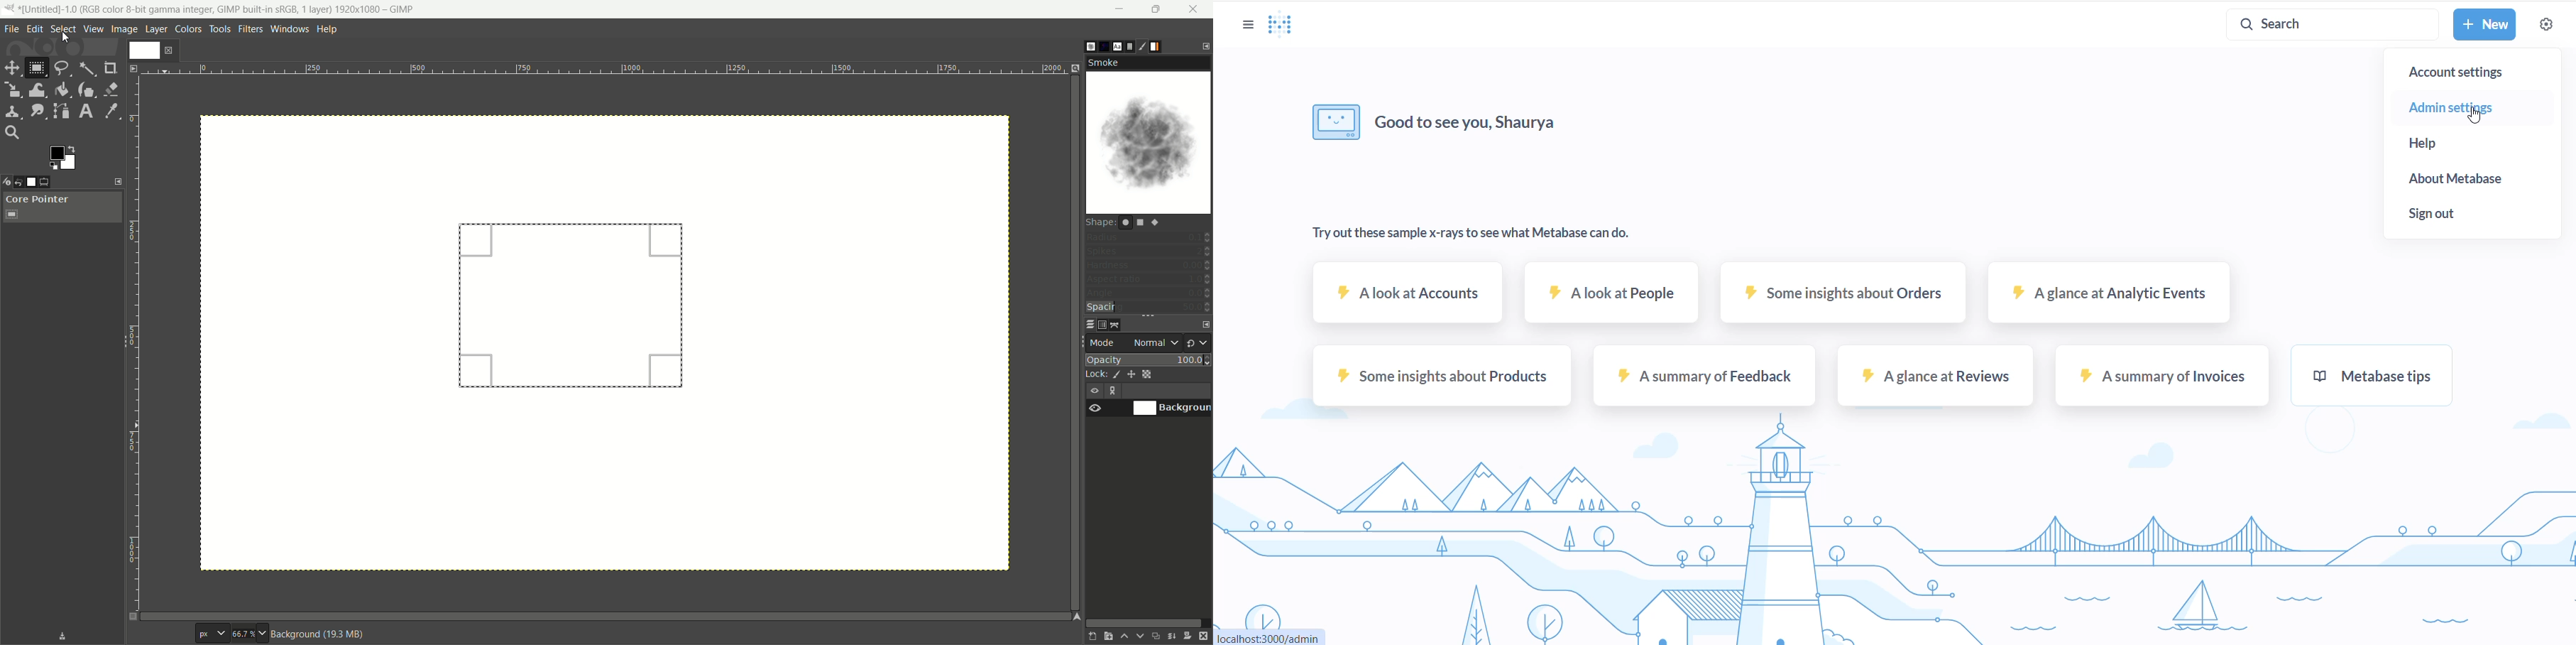 Image resolution: width=2576 pixels, height=672 pixels. I want to click on fuzzy select tool, so click(88, 70).